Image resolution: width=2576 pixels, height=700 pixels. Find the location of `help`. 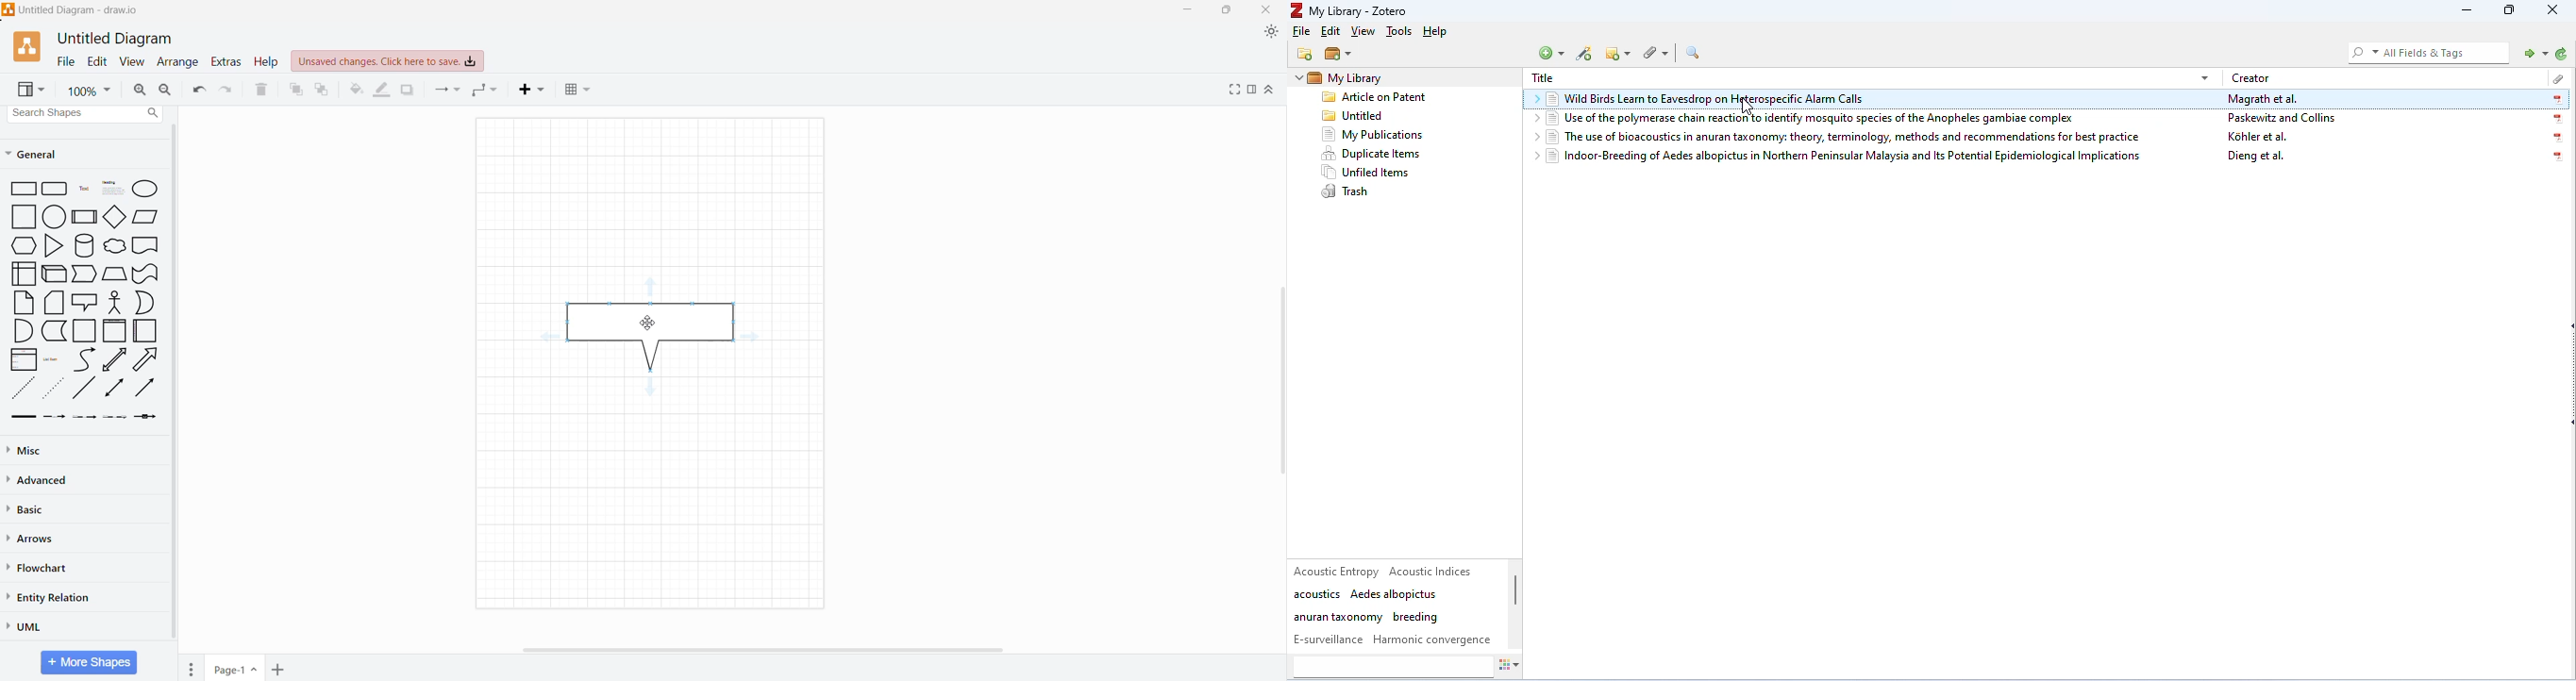

help is located at coordinates (1438, 32).